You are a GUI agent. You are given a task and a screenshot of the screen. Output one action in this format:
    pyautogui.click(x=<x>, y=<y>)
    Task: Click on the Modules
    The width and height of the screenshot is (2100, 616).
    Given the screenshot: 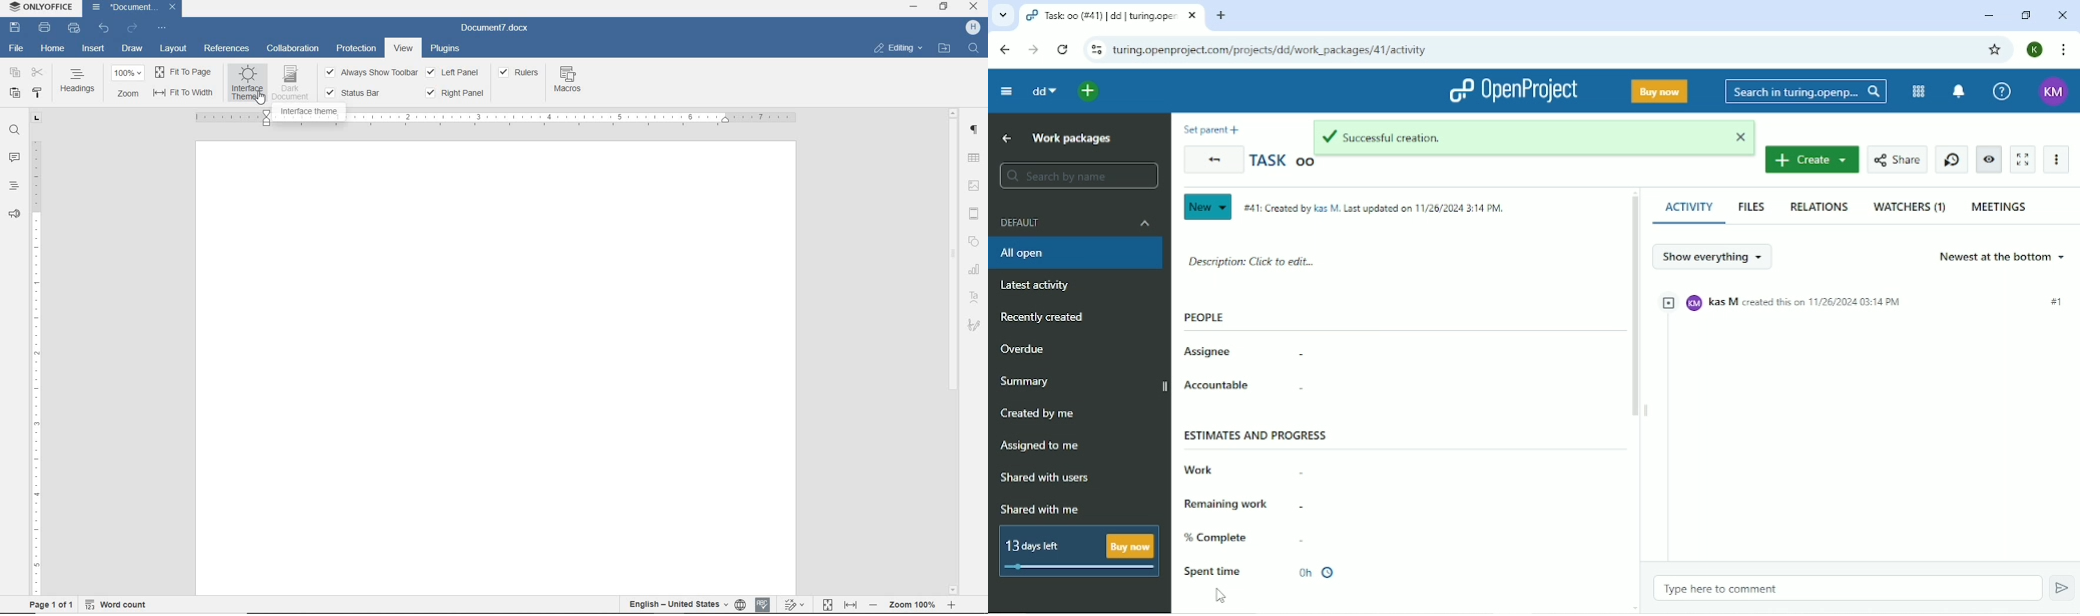 What is the action you would take?
    pyautogui.click(x=1917, y=91)
    